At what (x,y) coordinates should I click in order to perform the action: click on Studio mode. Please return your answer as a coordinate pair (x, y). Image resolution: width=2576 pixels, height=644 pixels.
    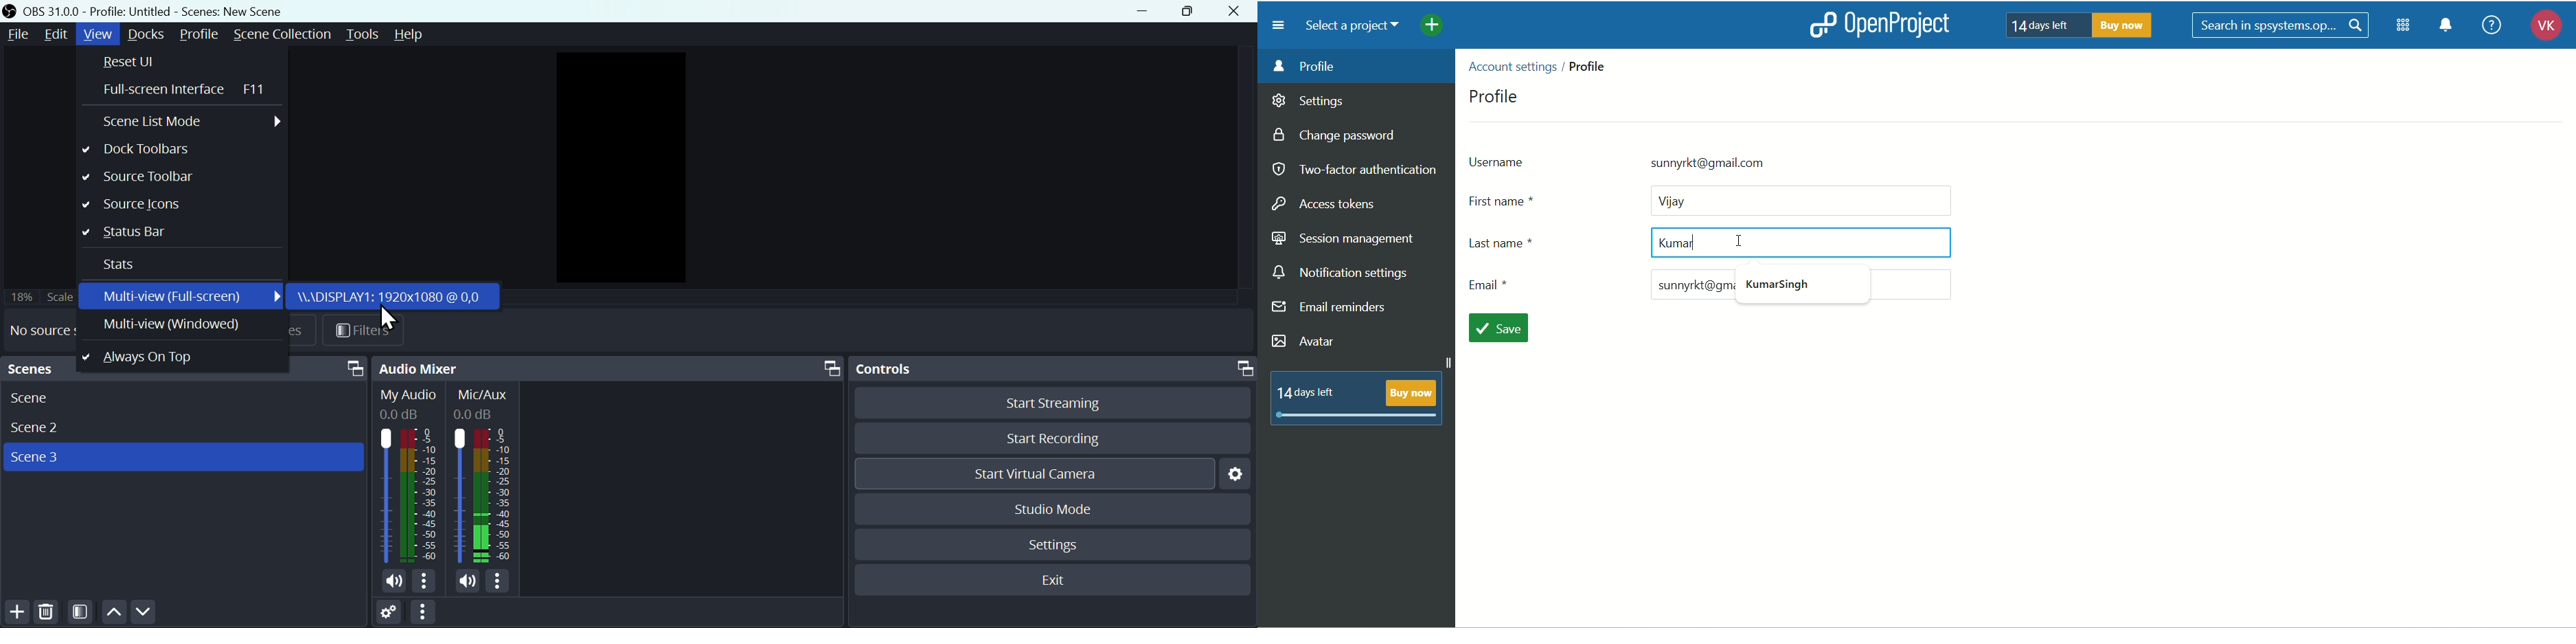
    Looking at the image, I should click on (1049, 509).